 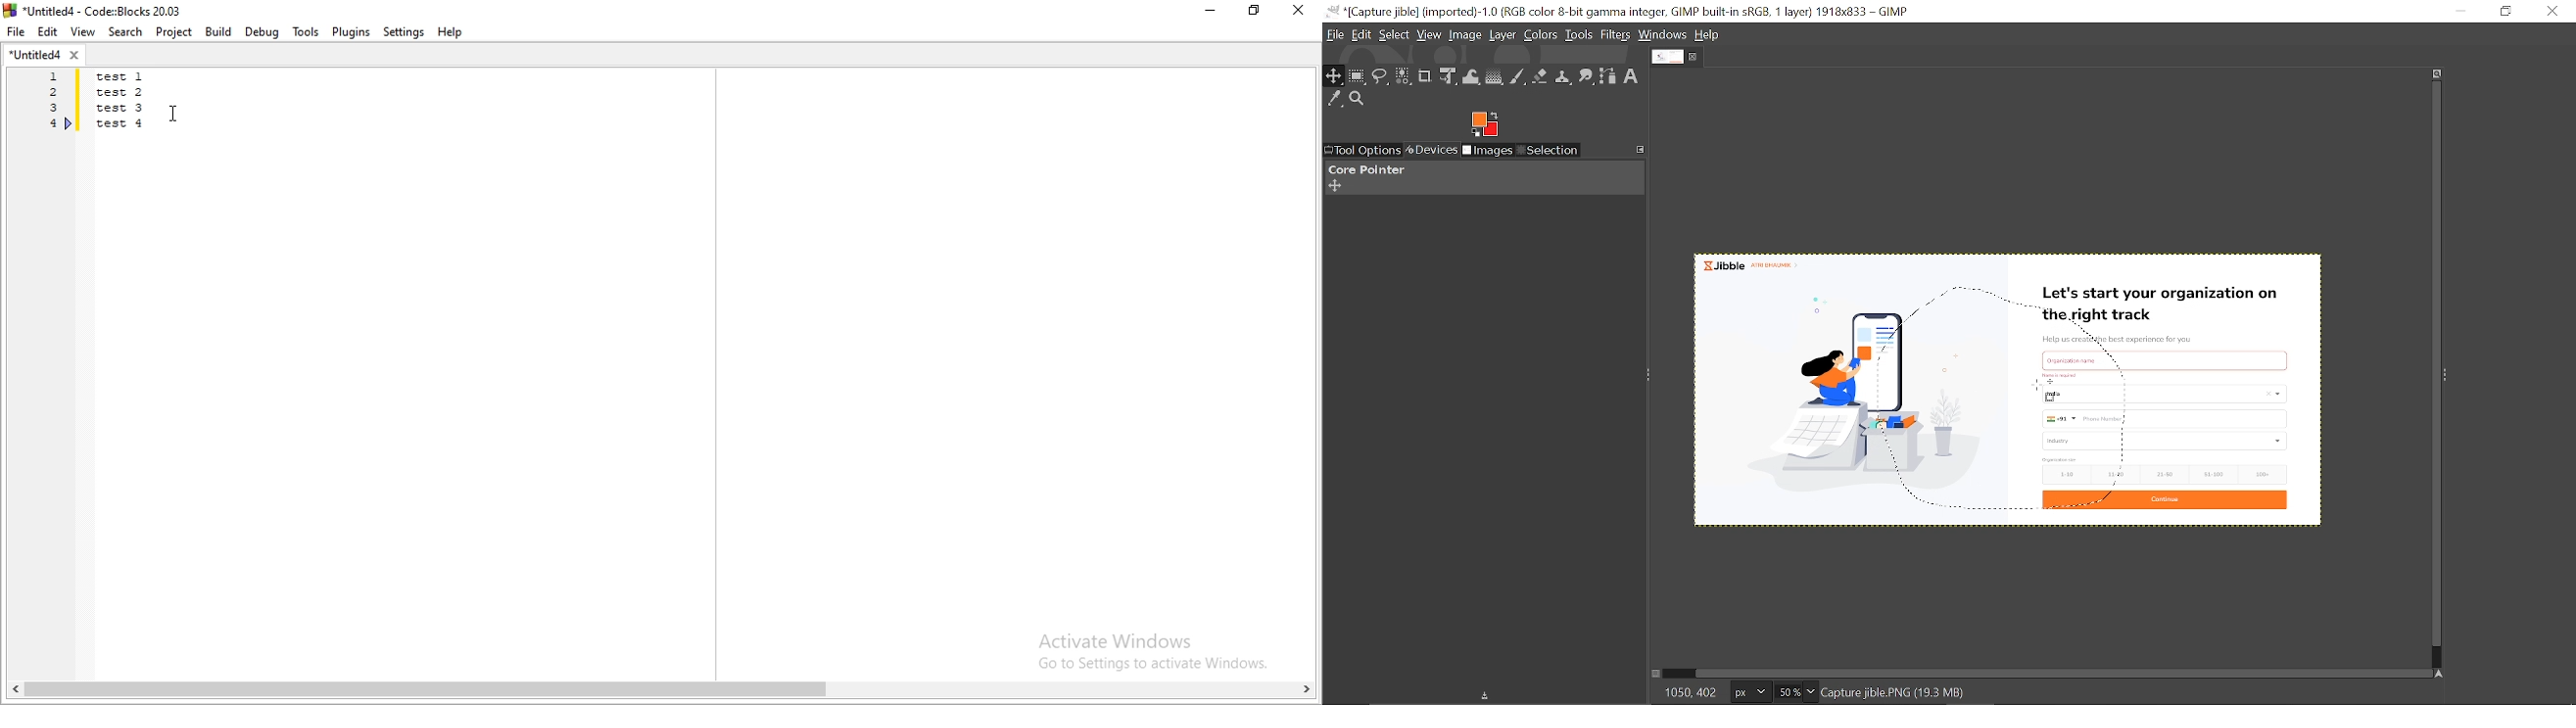 What do you see at coordinates (1691, 691) in the screenshot?
I see `646, 384` at bounding box center [1691, 691].